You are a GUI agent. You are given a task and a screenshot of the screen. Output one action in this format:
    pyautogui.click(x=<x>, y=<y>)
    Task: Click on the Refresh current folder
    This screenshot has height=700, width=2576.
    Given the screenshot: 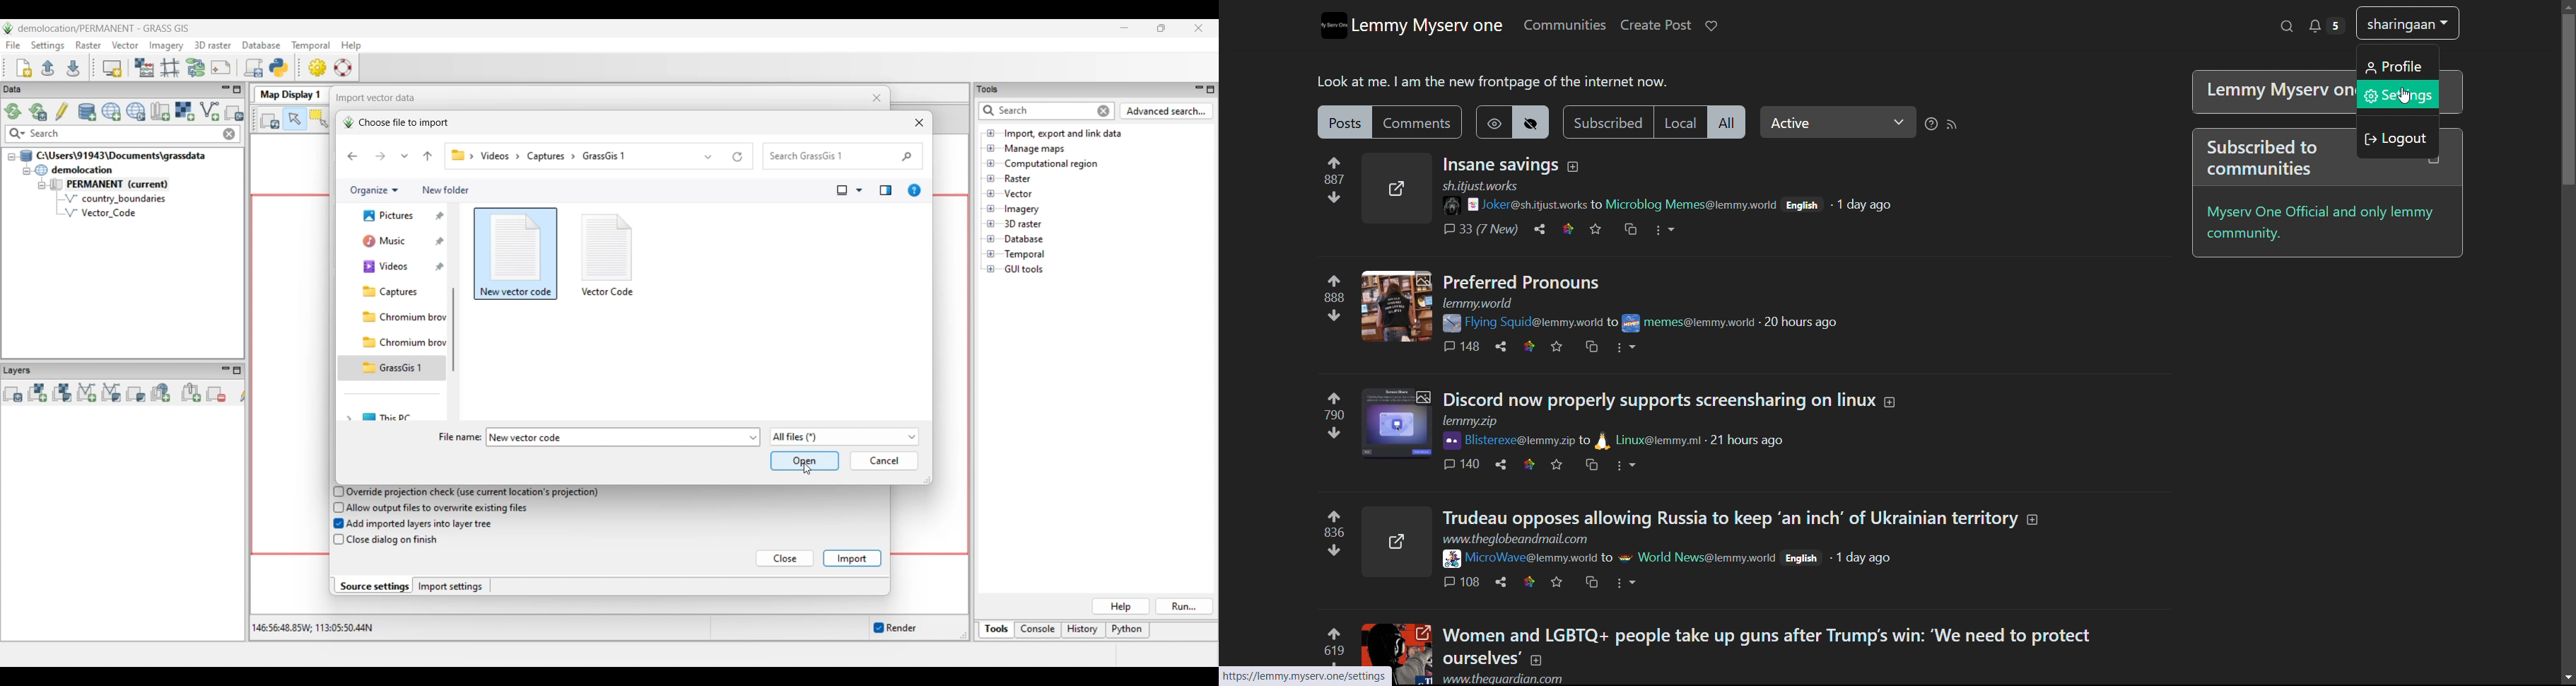 What is the action you would take?
    pyautogui.click(x=738, y=157)
    